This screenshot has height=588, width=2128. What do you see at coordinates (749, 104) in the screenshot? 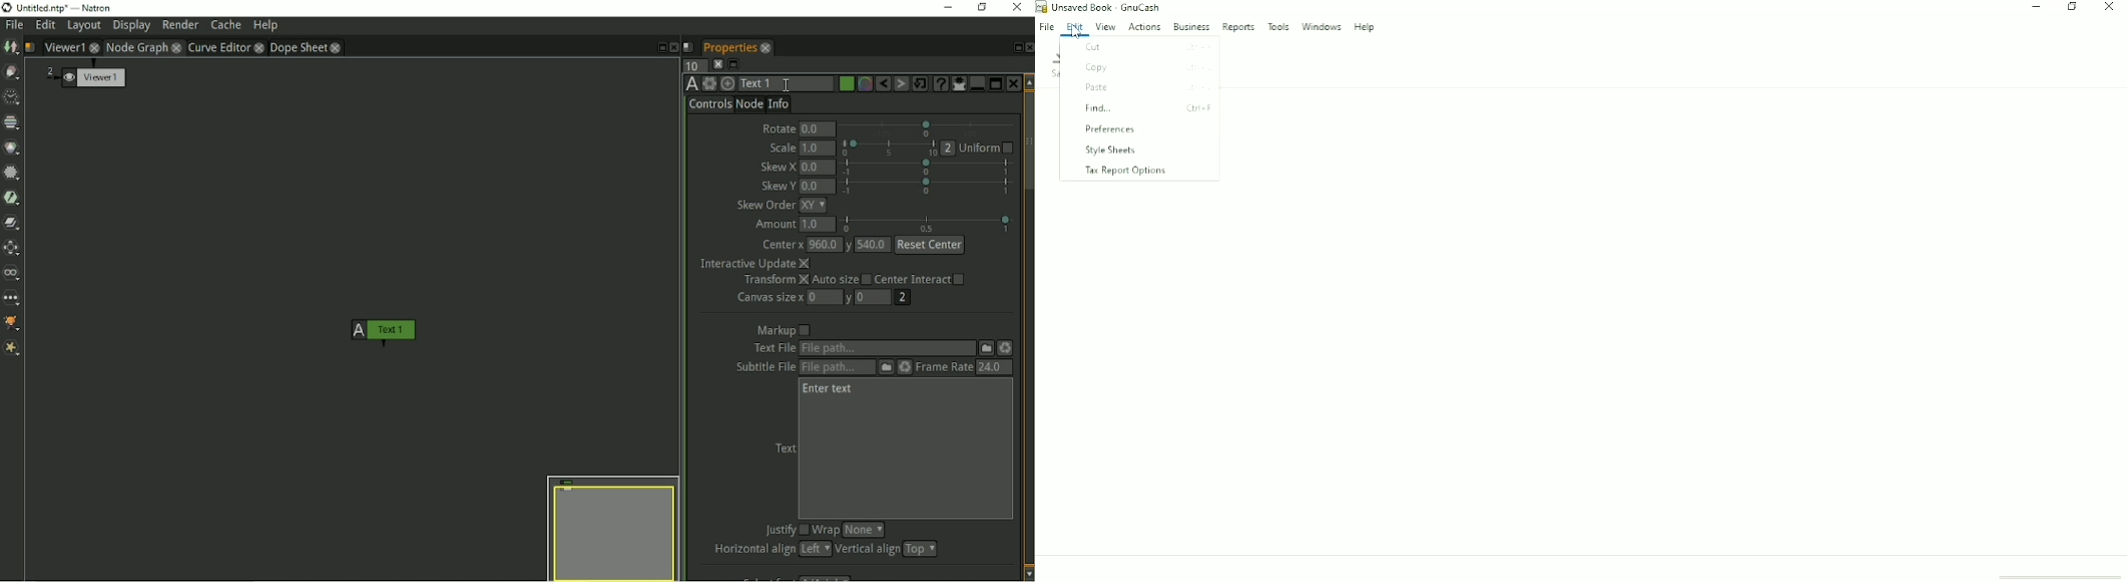
I see `Node` at bounding box center [749, 104].